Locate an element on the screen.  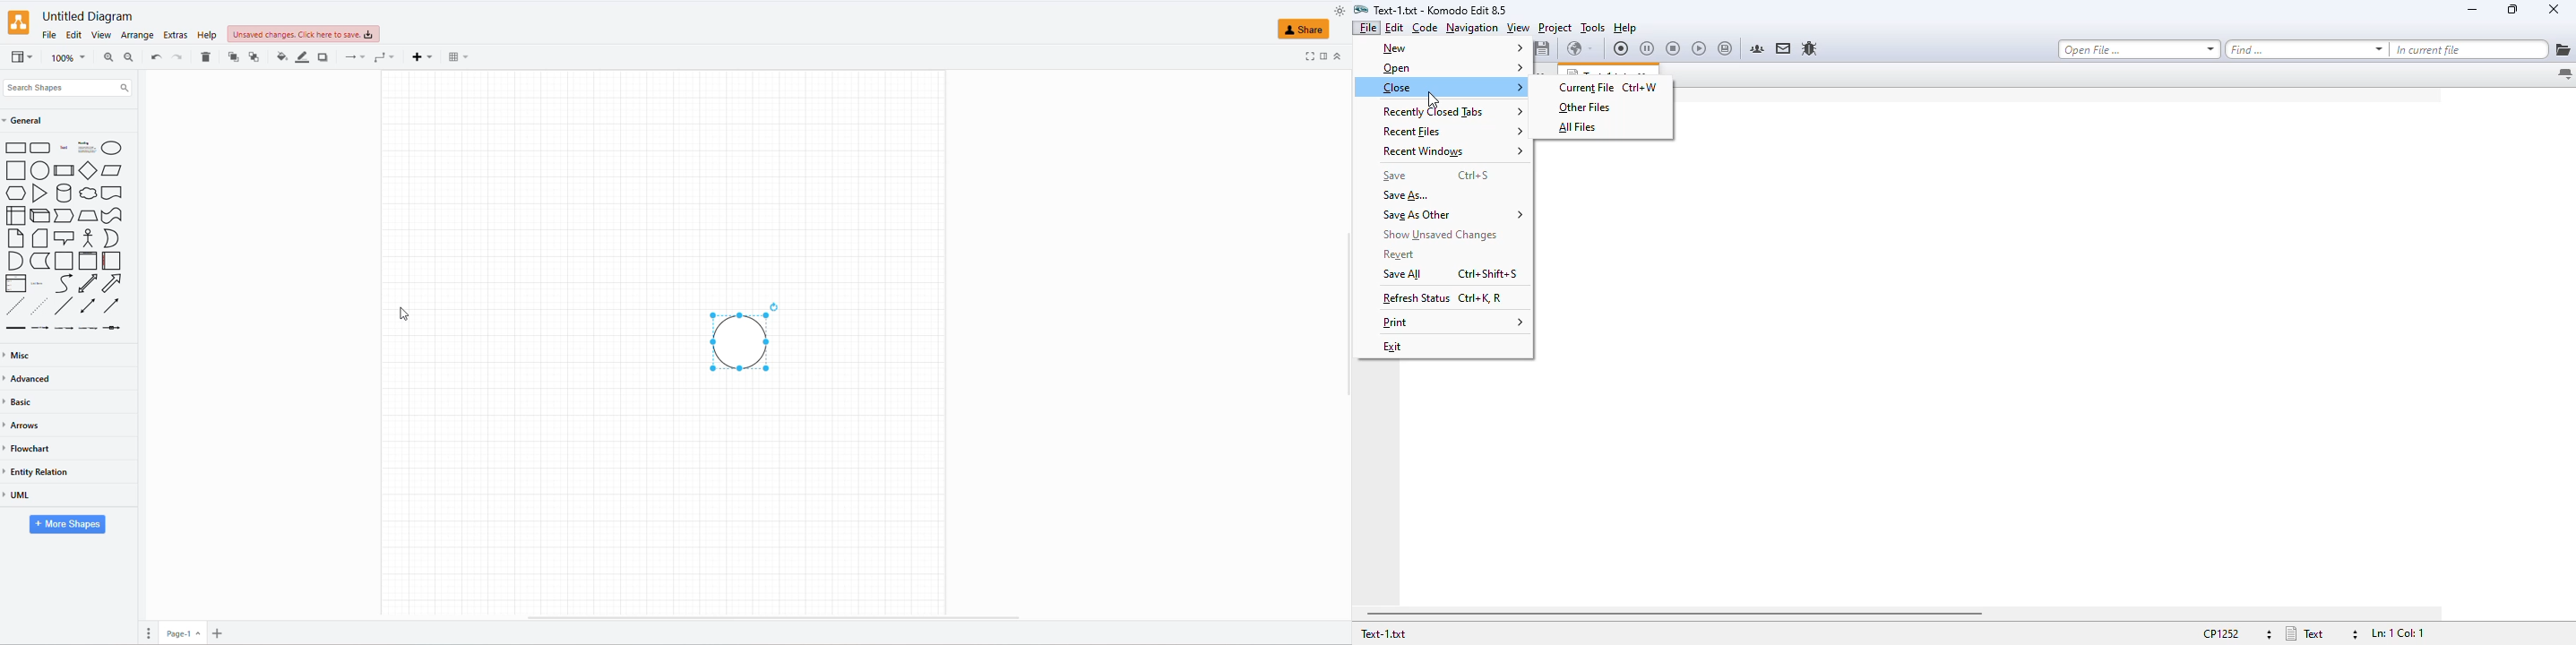
UML is located at coordinates (20, 495).